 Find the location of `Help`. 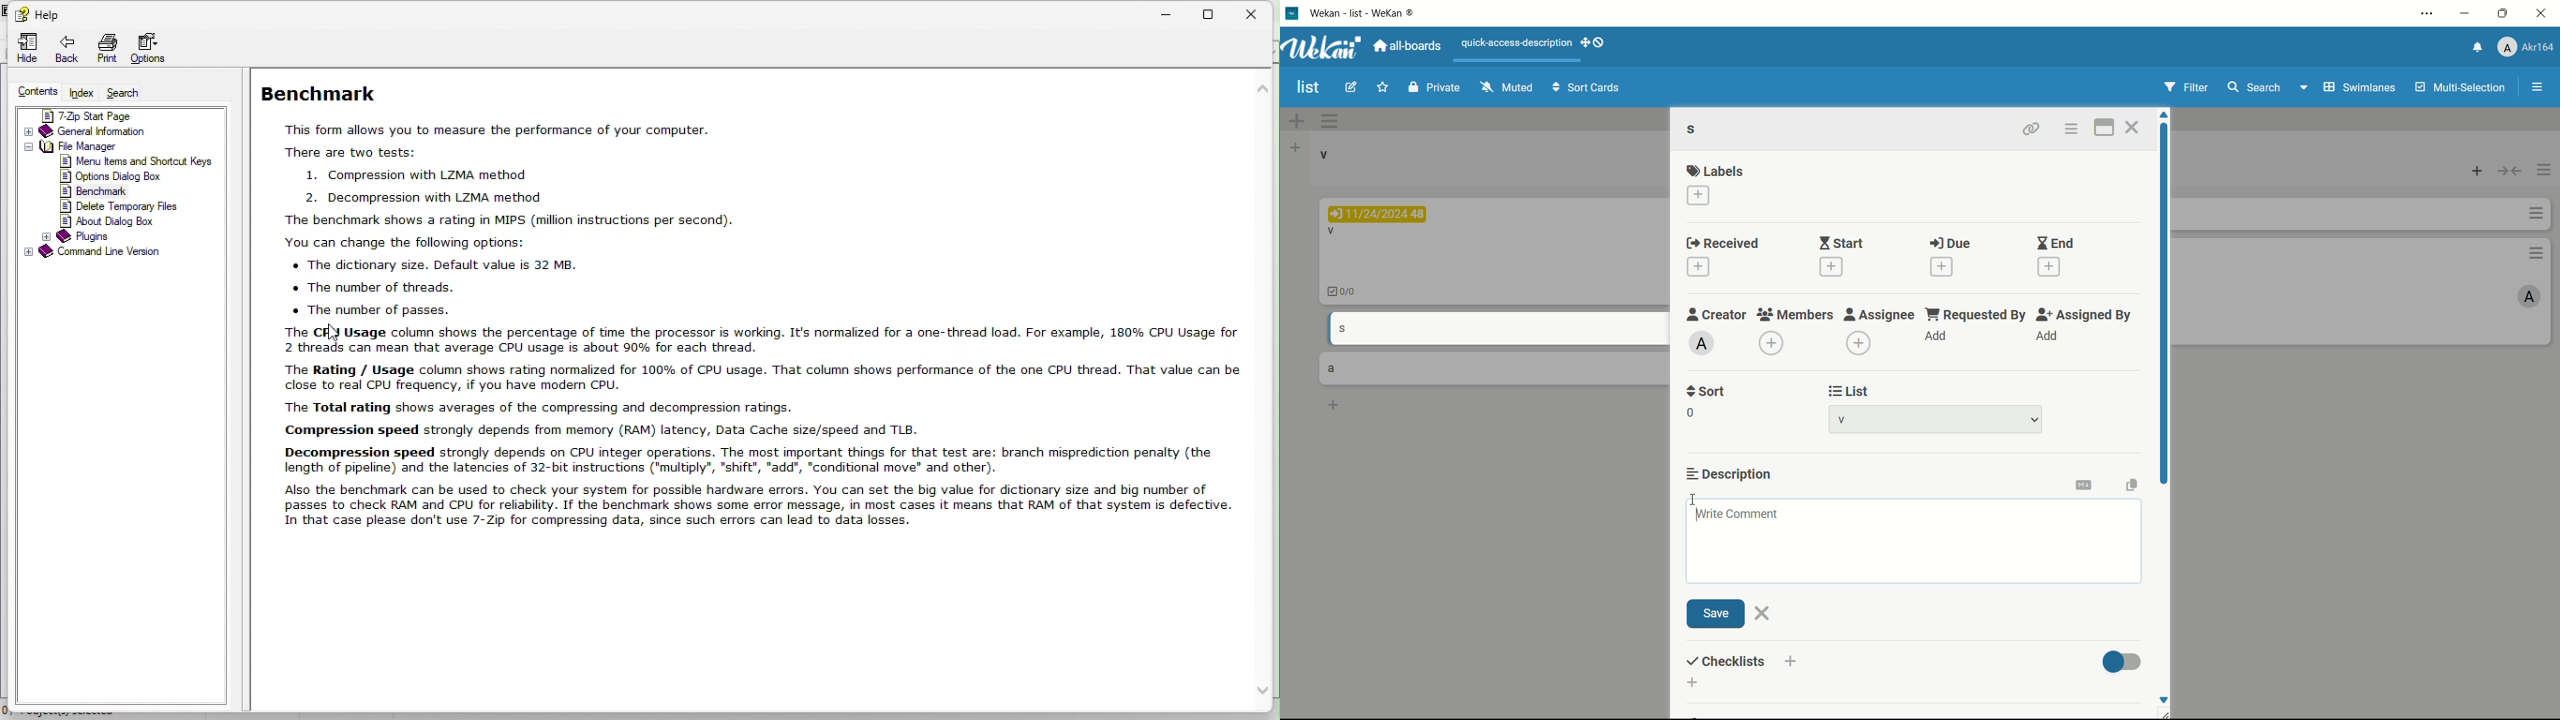

Help is located at coordinates (39, 14).